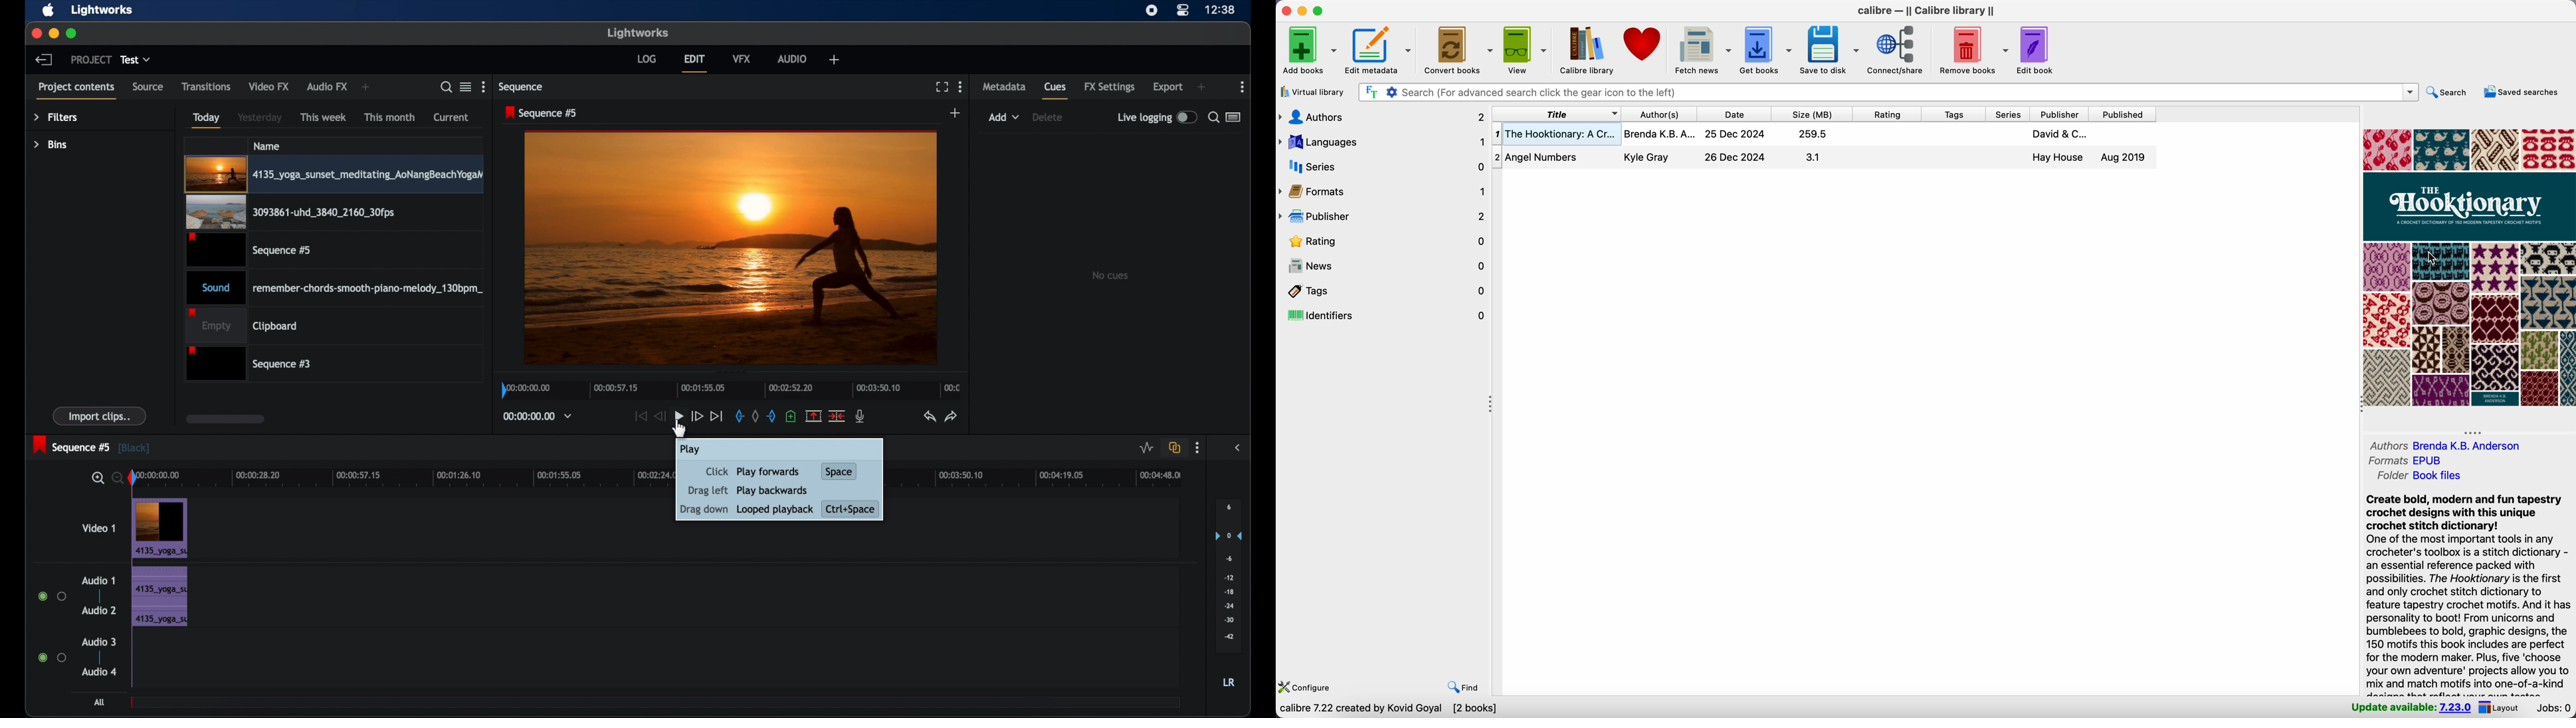 This screenshot has width=2576, height=728. What do you see at coordinates (2121, 115) in the screenshot?
I see `published` at bounding box center [2121, 115].